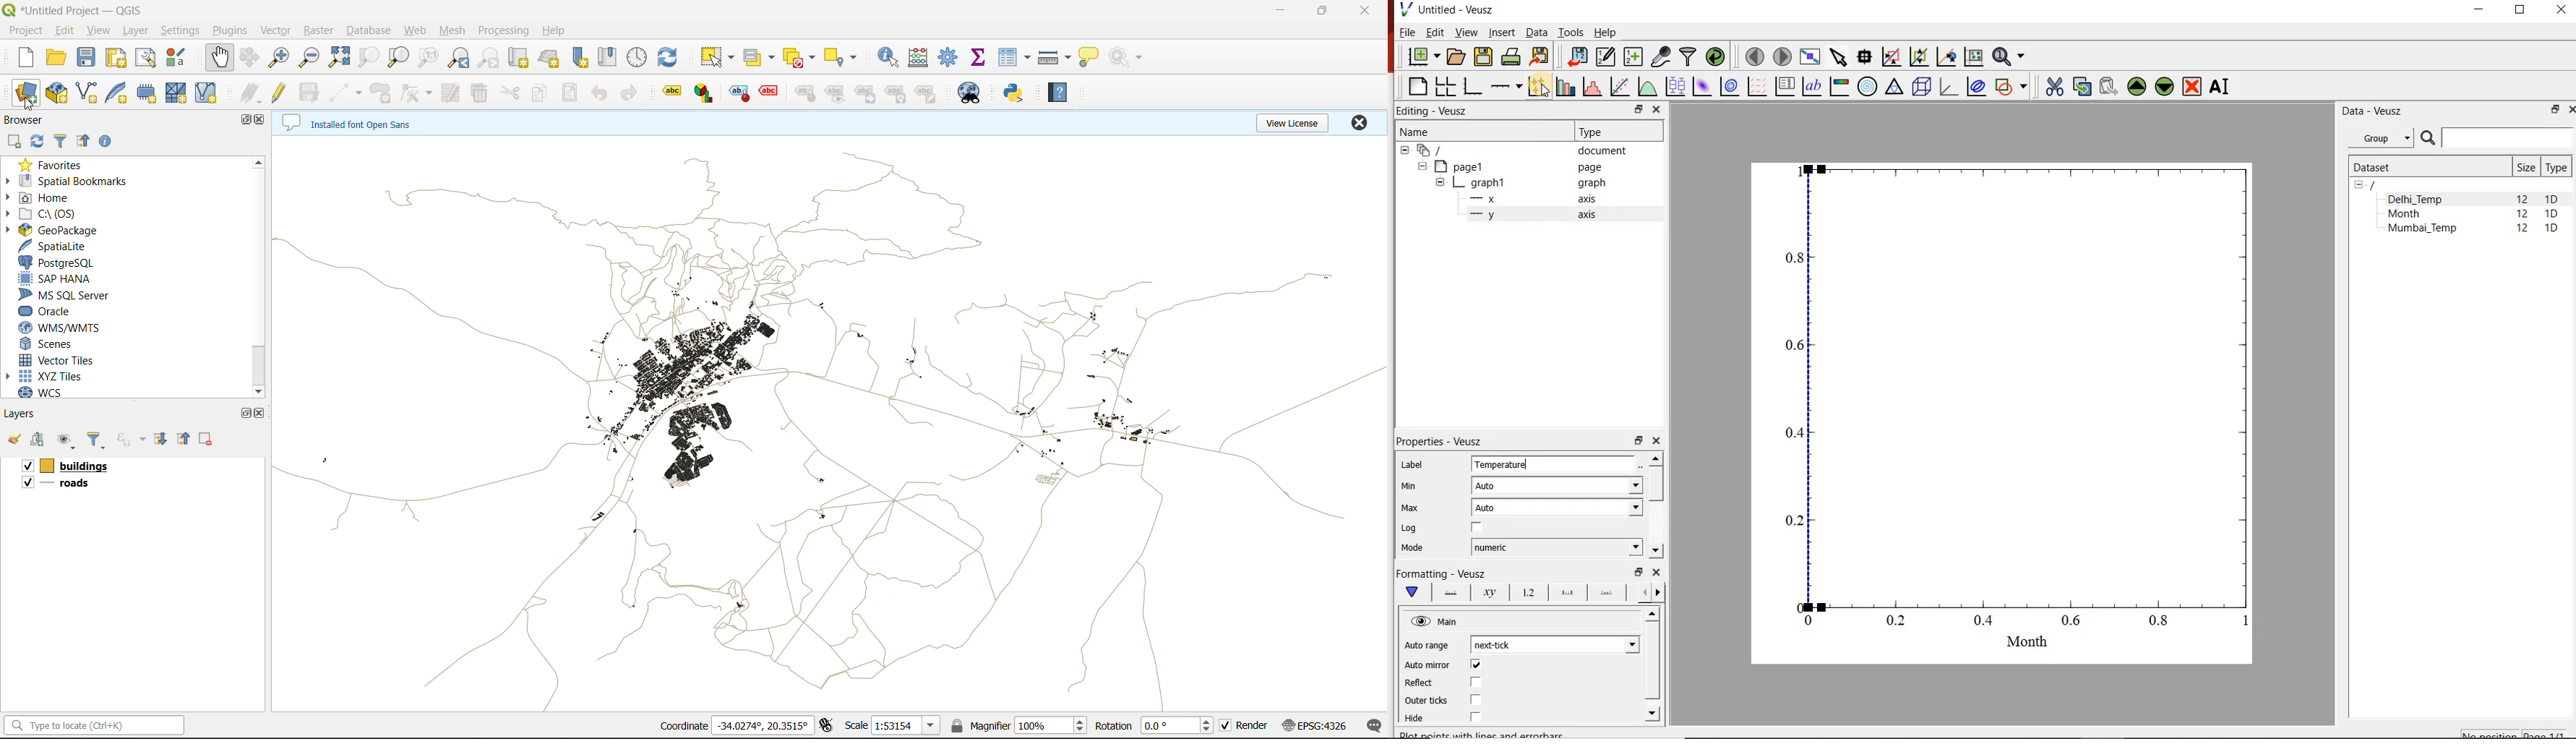 Image resolution: width=2576 pixels, height=756 pixels. I want to click on close, so click(262, 119).